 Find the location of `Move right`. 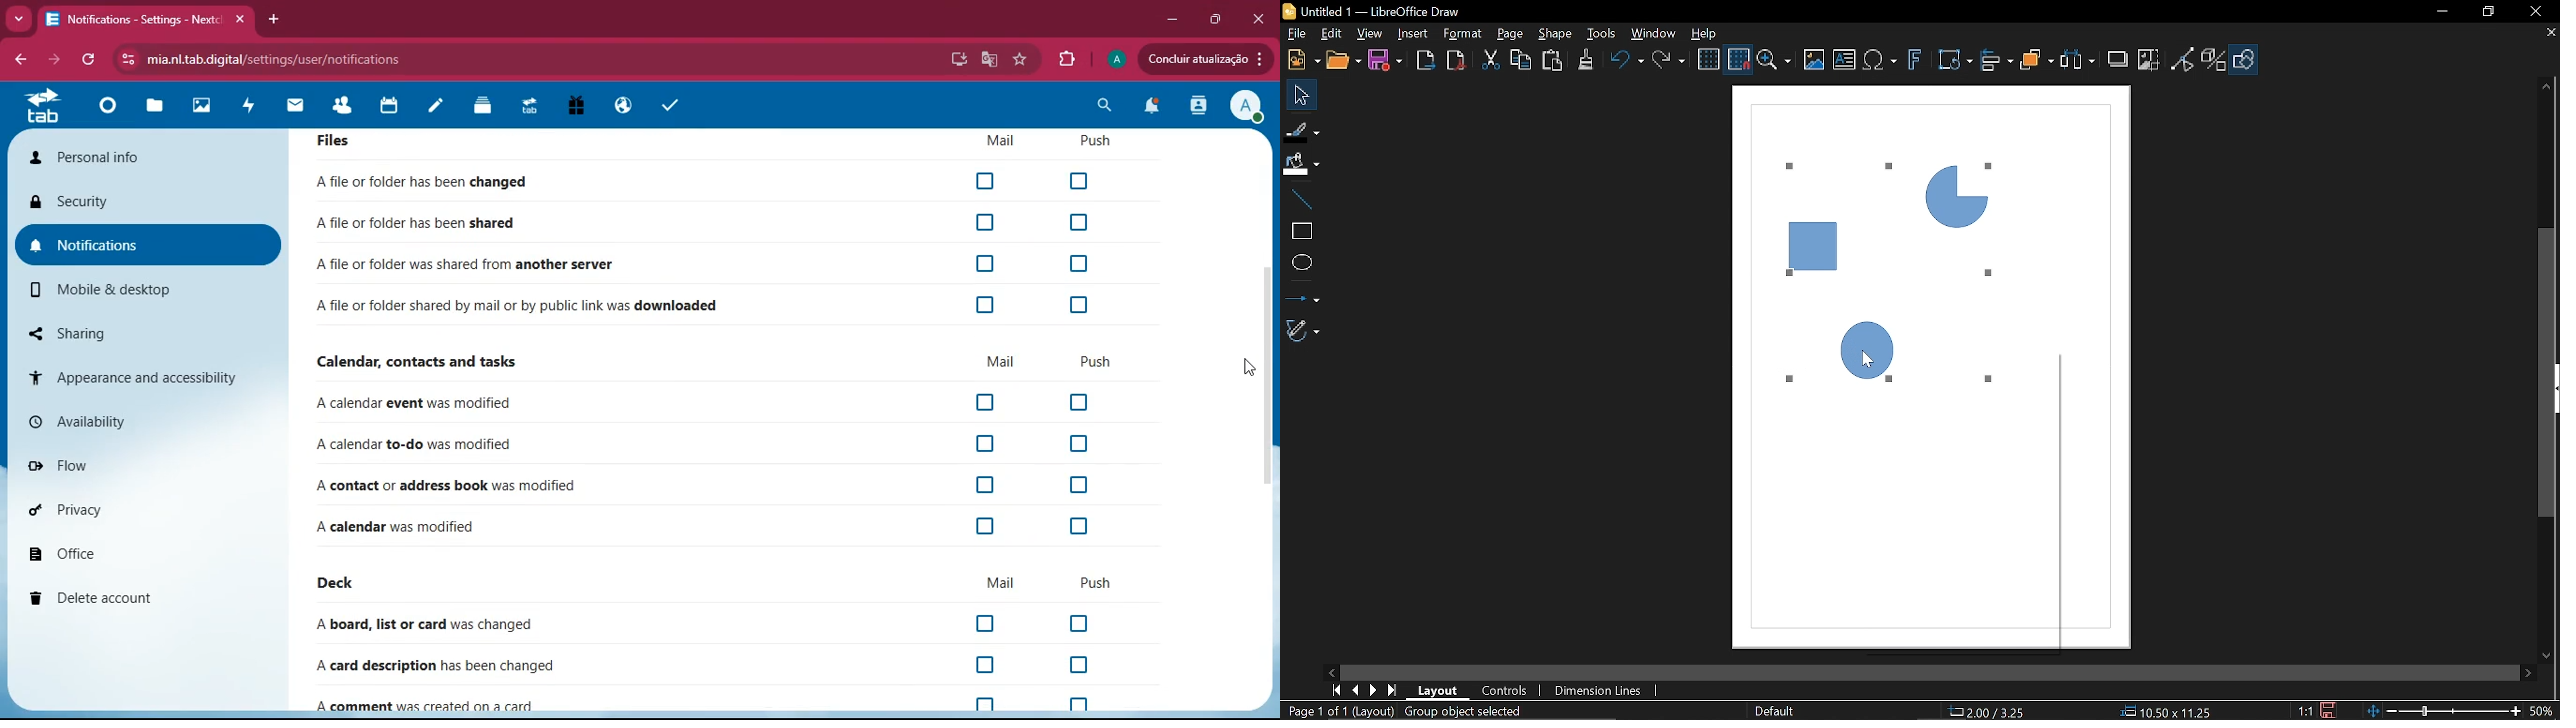

Move right is located at coordinates (2528, 673).